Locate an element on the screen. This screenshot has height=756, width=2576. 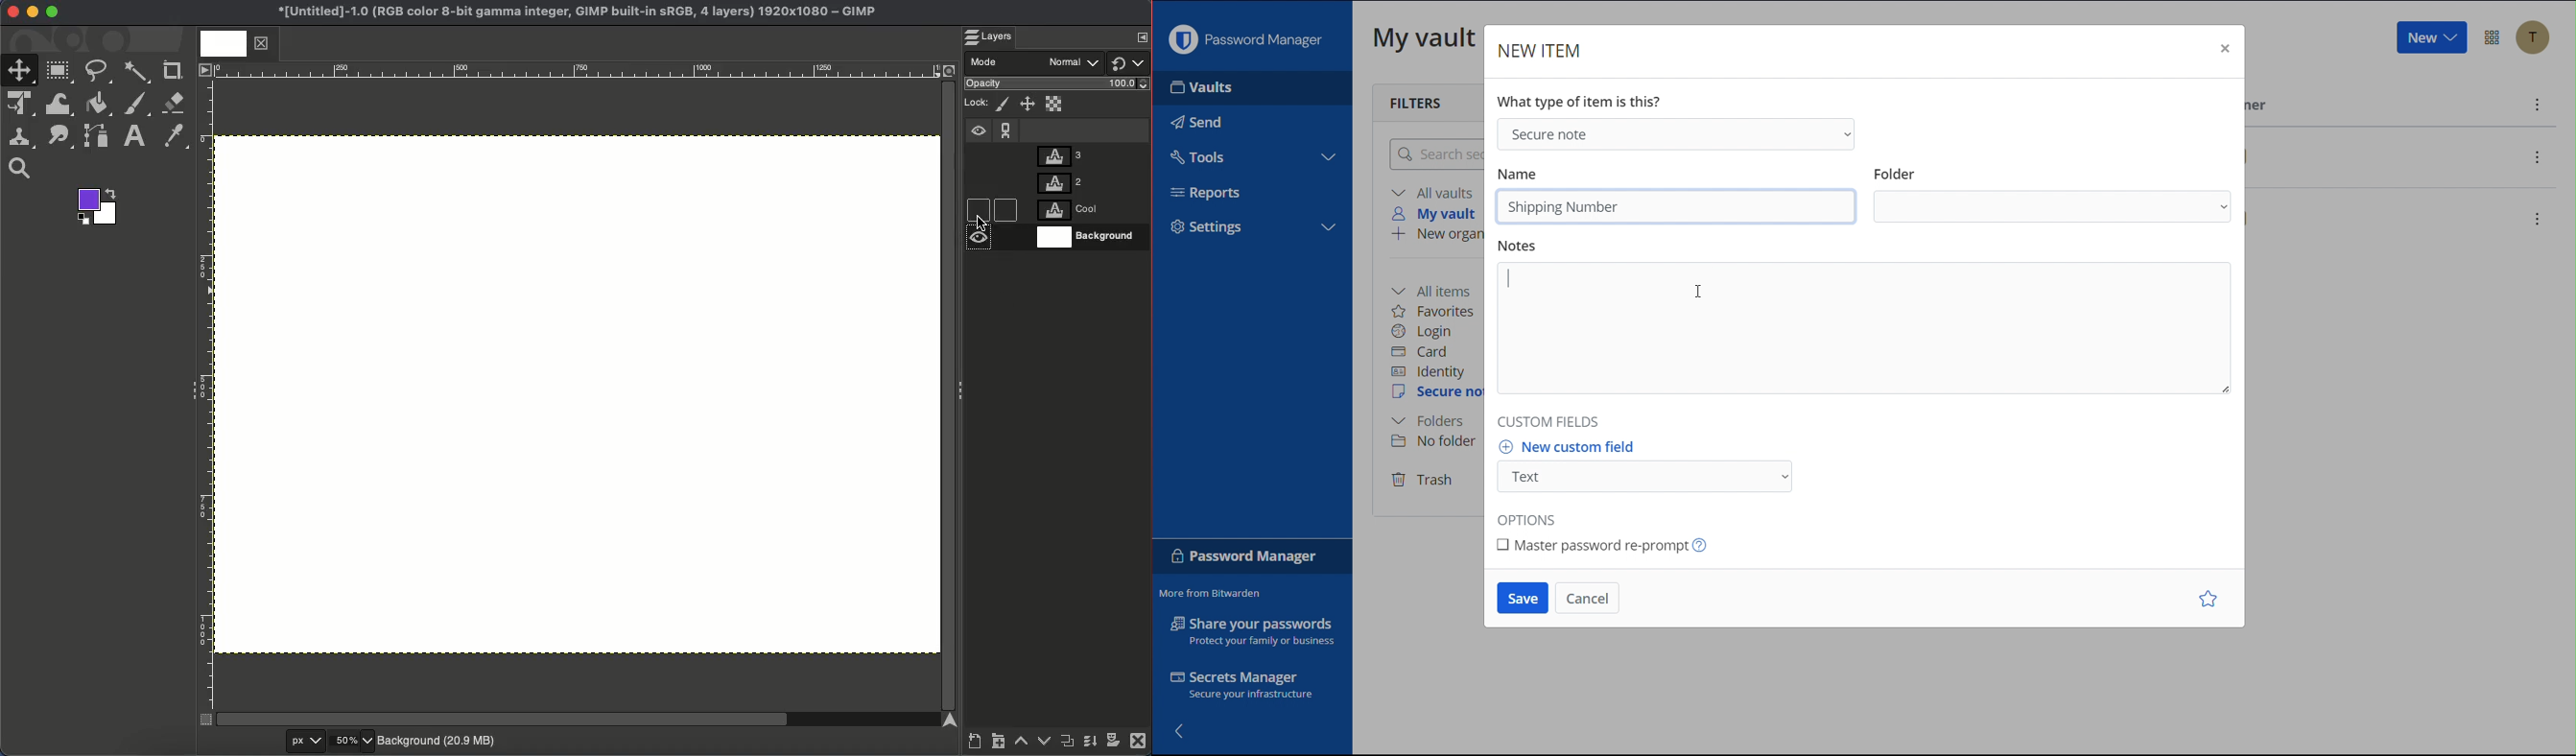
New Item is located at coordinates (1546, 51).